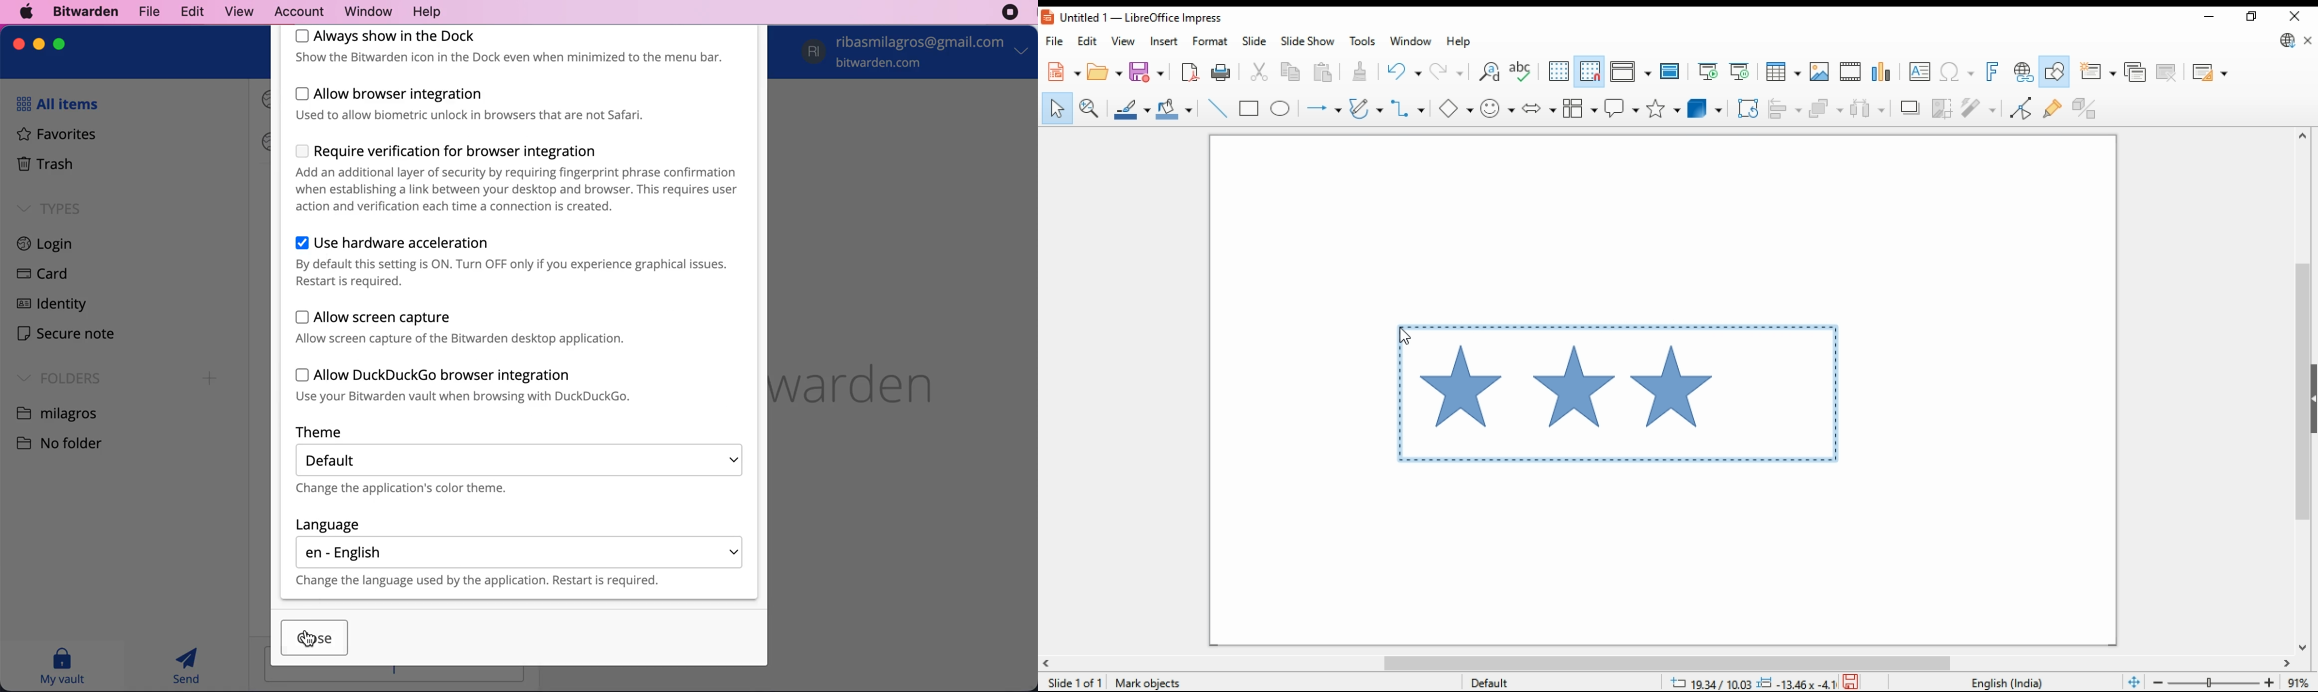 Image resolution: width=2324 pixels, height=700 pixels. What do you see at coordinates (1621, 108) in the screenshot?
I see `callout shapes` at bounding box center [1621, 108].